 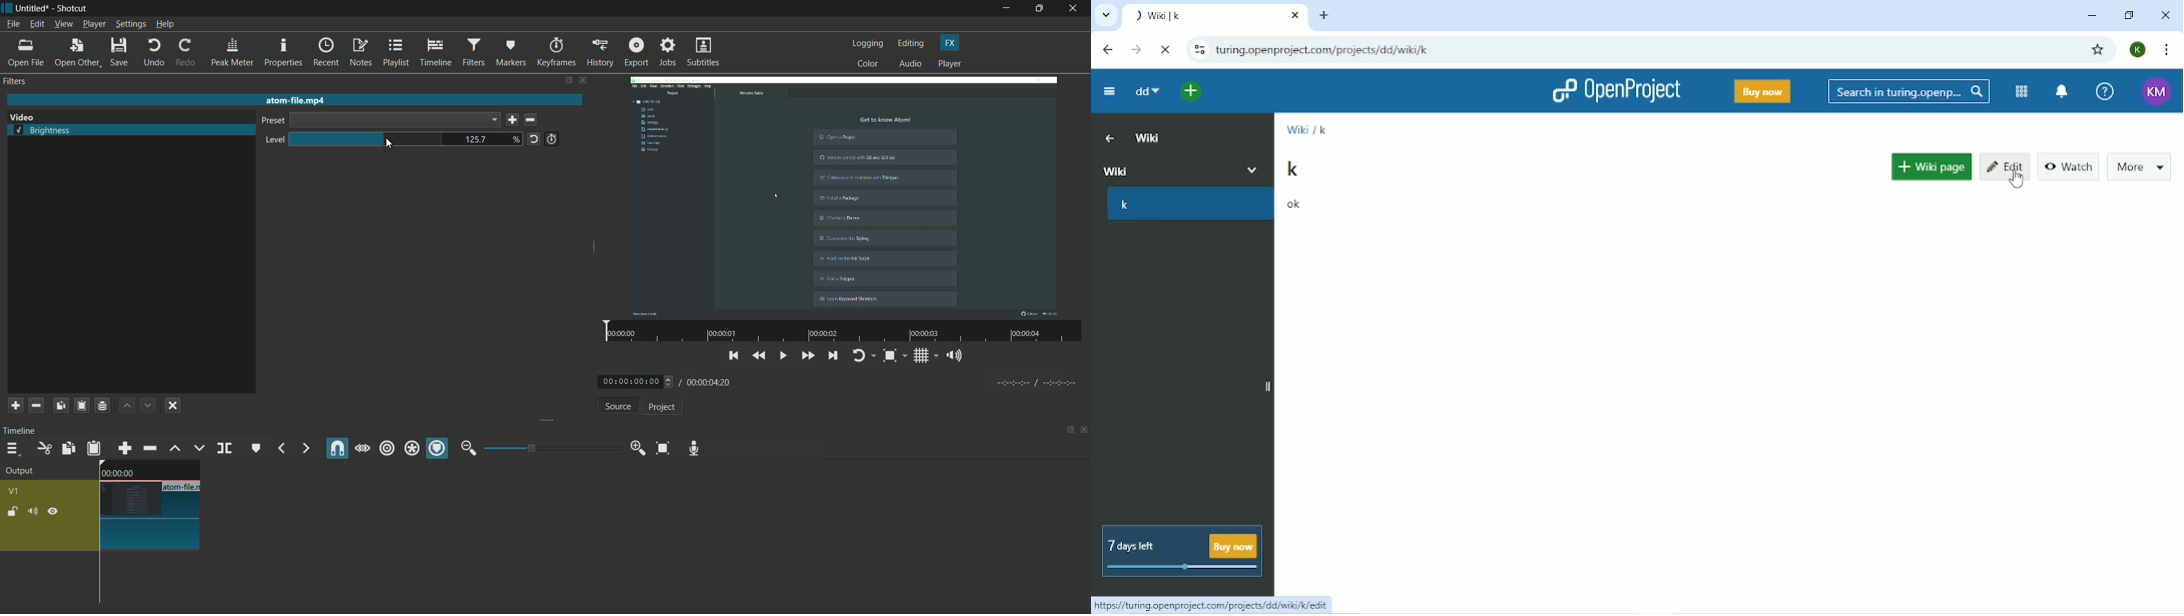 What do you see at coordinates (294, 99) in the screenshot?
I see `atom-file.mp4` at bounding box center [294, 99].